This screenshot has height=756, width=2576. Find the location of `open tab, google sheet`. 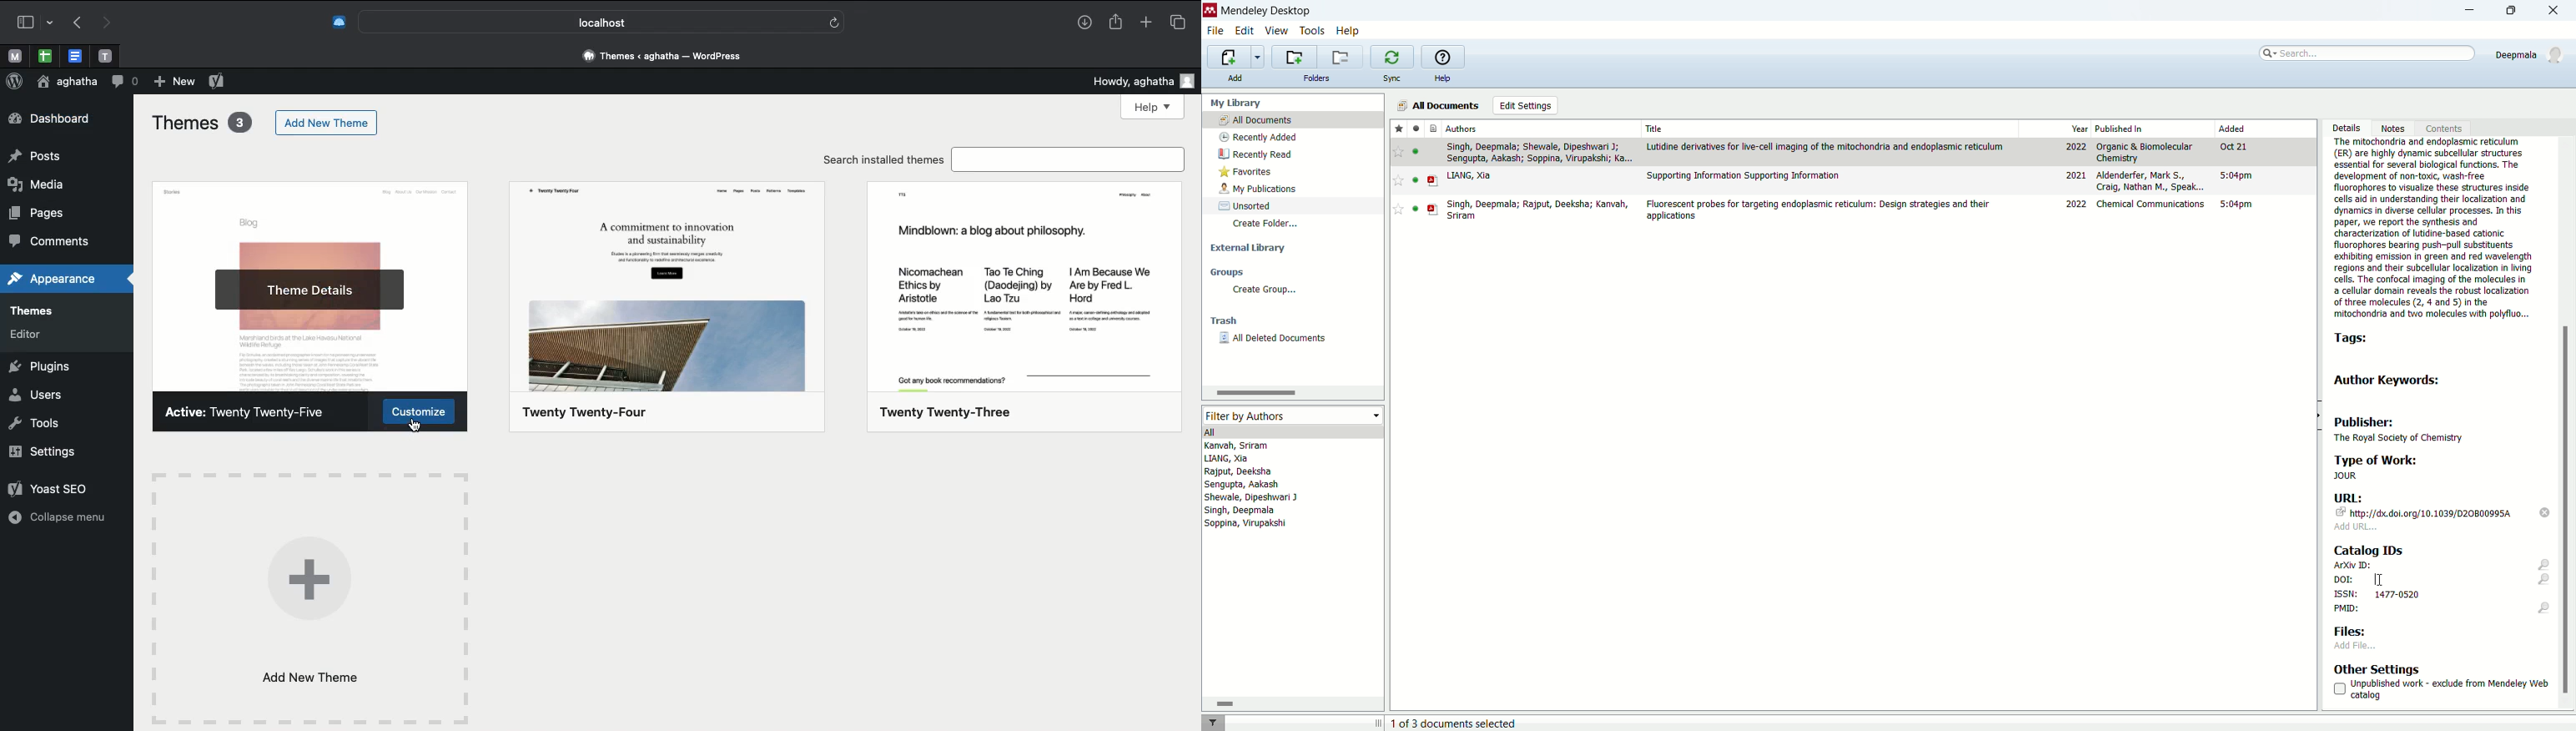

open tab, google sheet is located at coordinates (43, 56).